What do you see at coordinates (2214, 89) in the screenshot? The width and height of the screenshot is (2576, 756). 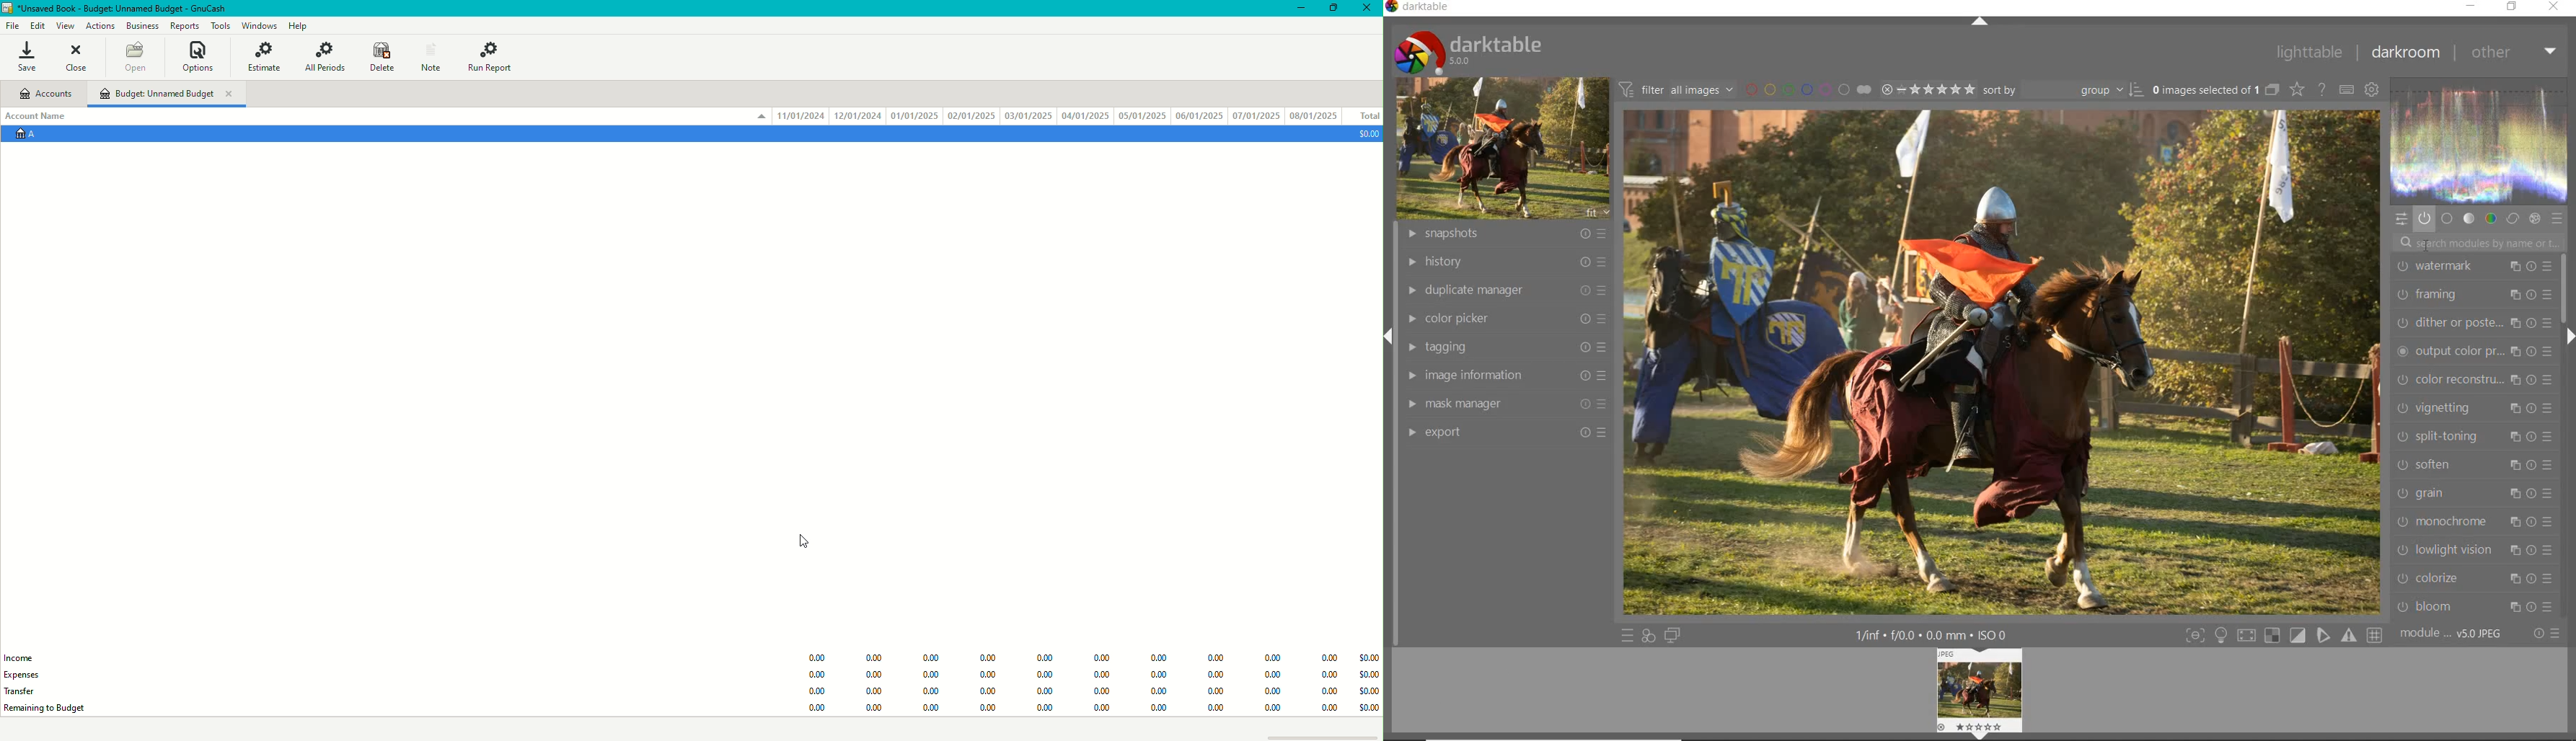 I see `0 images (#.... lected of 1)` at bounding box center [2214, 89].